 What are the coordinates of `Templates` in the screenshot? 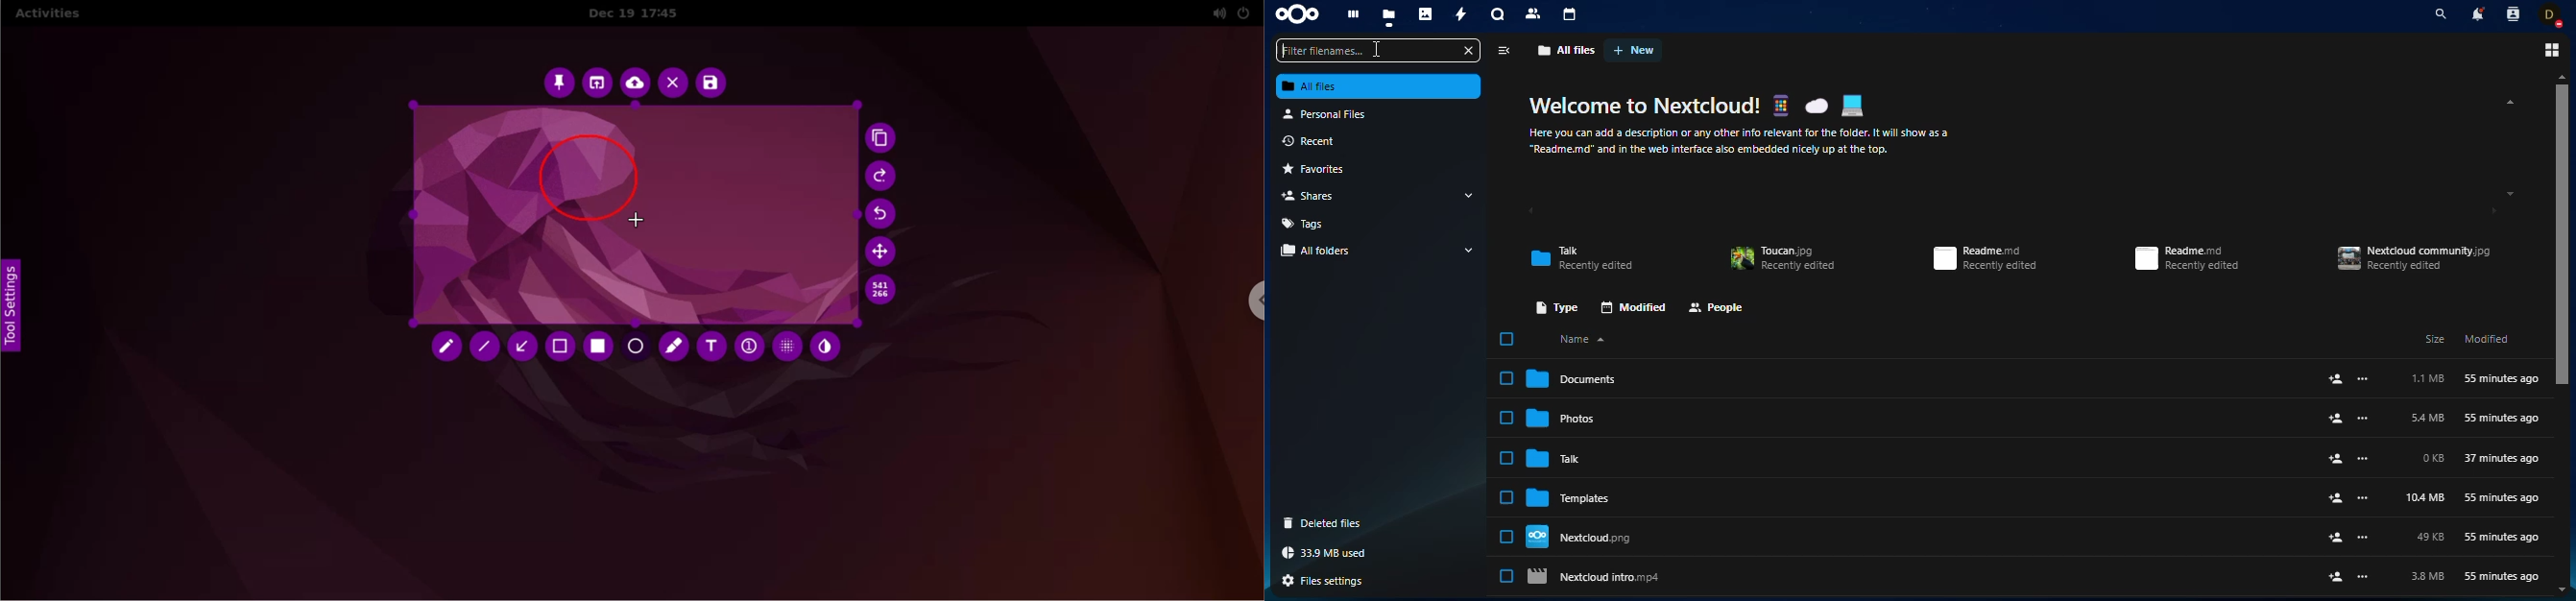 It's located at (1920, 496).